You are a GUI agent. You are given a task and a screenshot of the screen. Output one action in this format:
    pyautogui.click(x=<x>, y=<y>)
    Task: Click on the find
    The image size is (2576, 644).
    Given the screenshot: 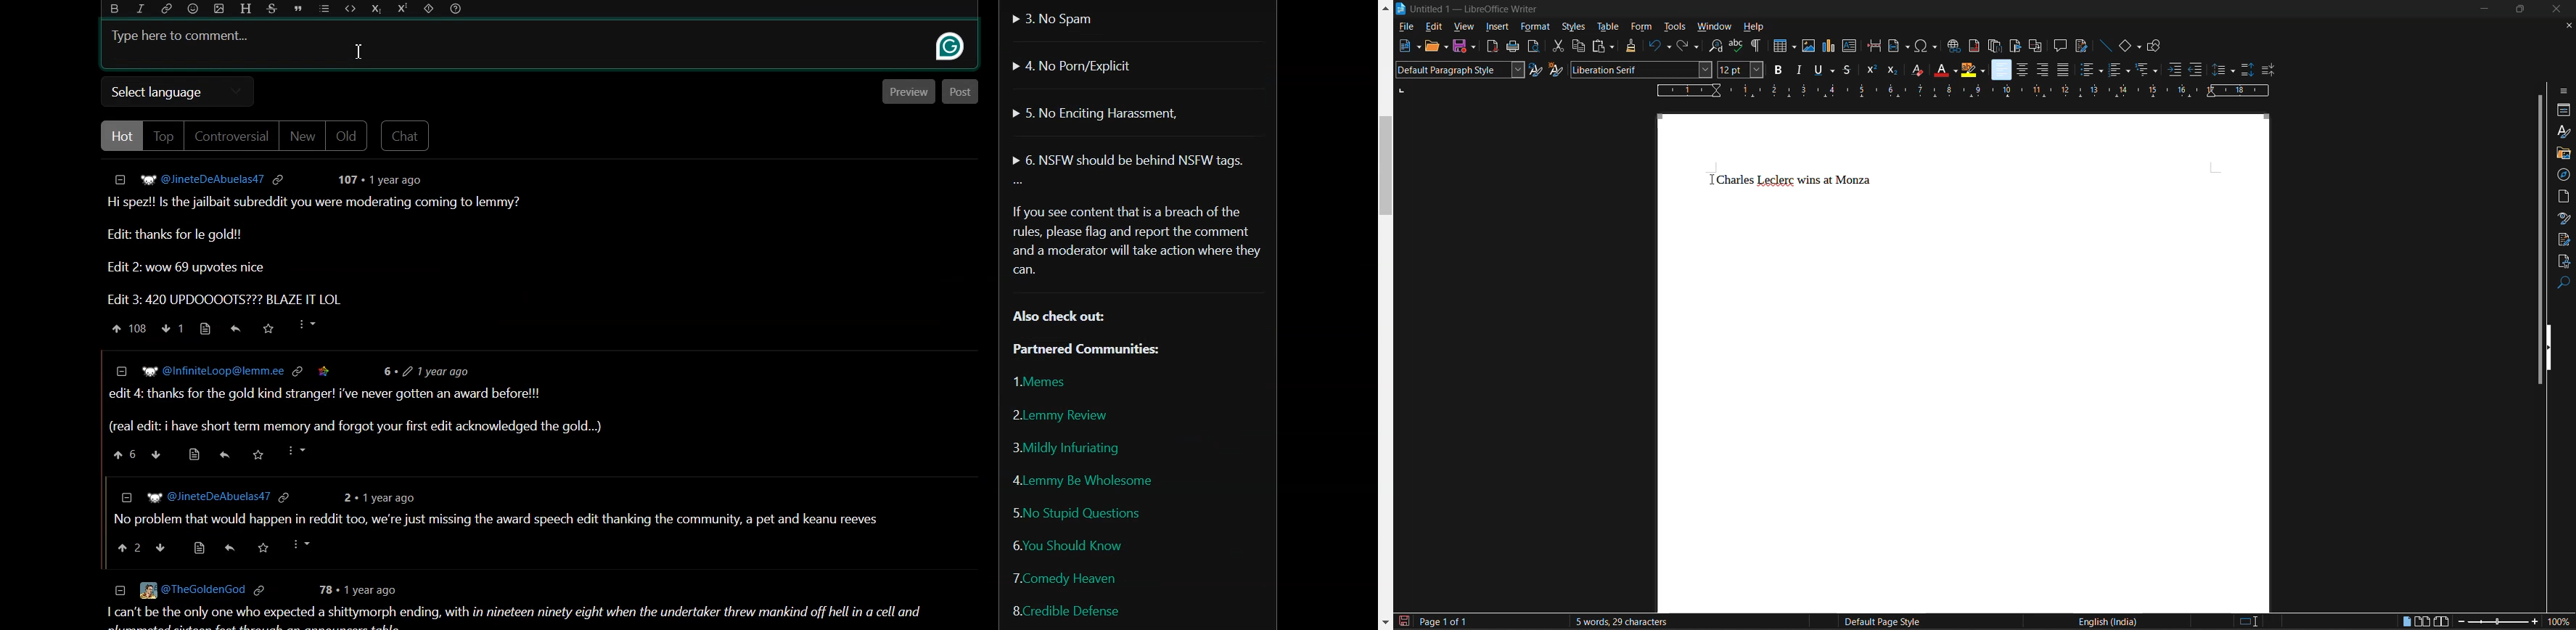 What is the action you would take?
    pyautogui.click(x=2564, y=284)
    